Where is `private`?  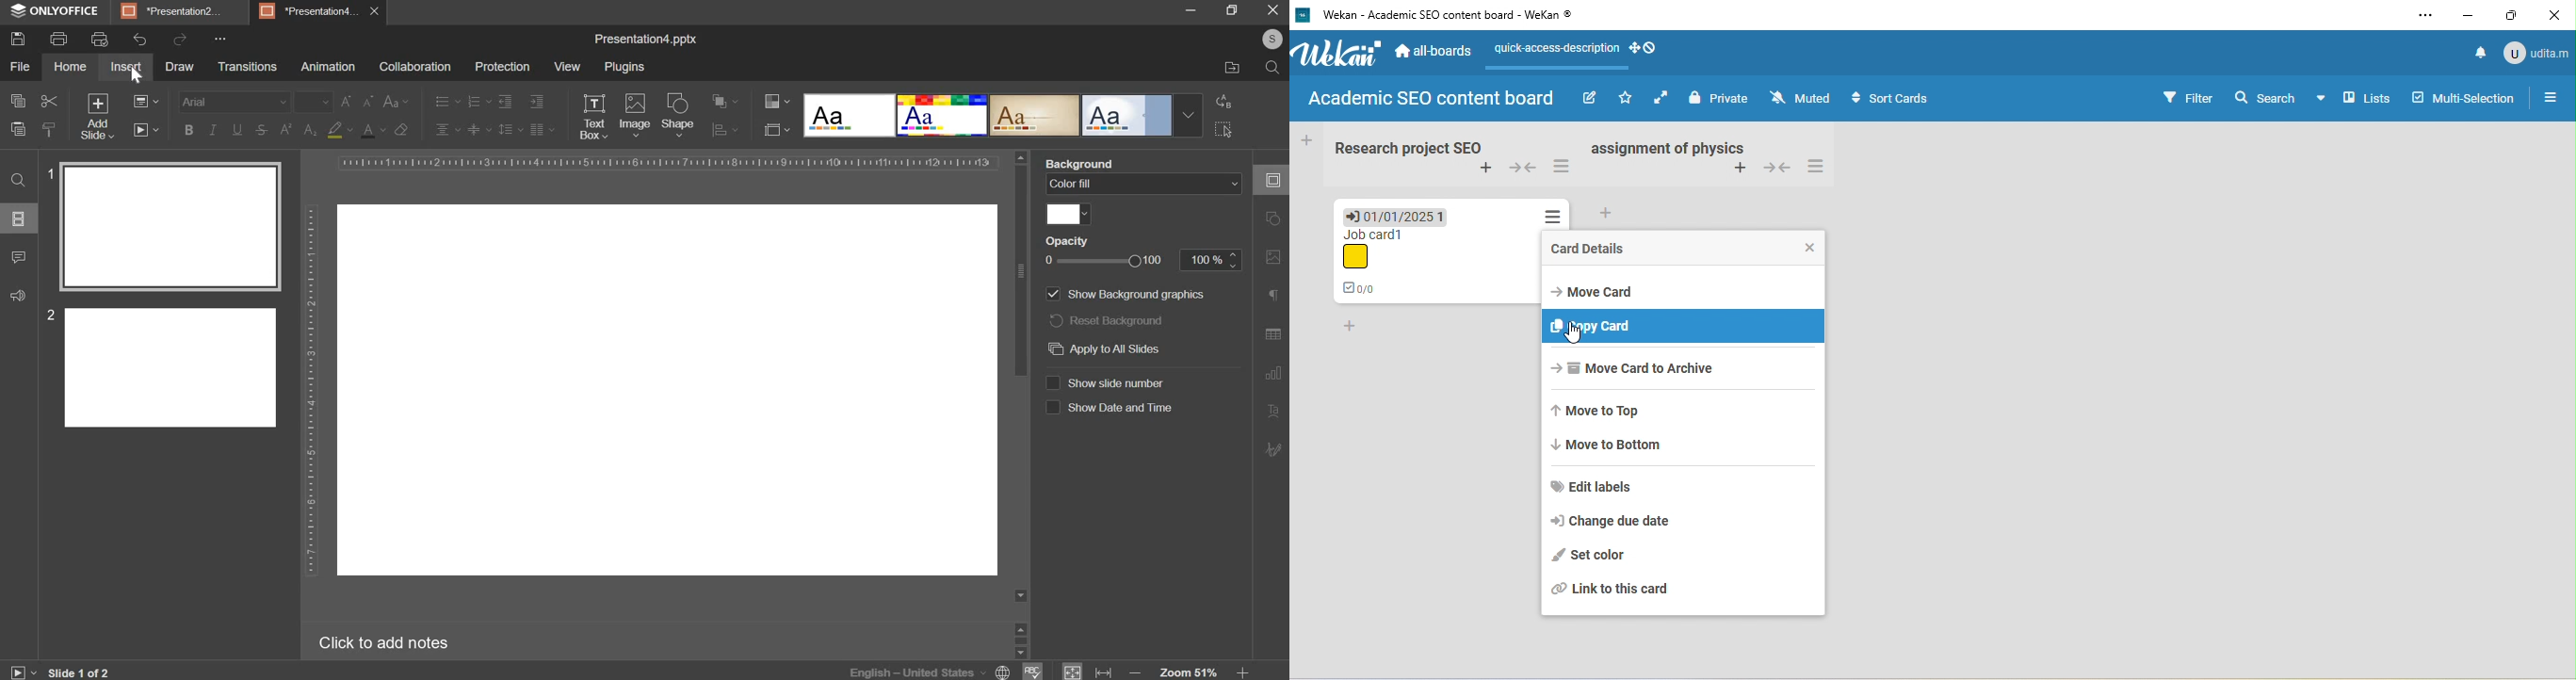
private is located at coordinates (1721, 99).